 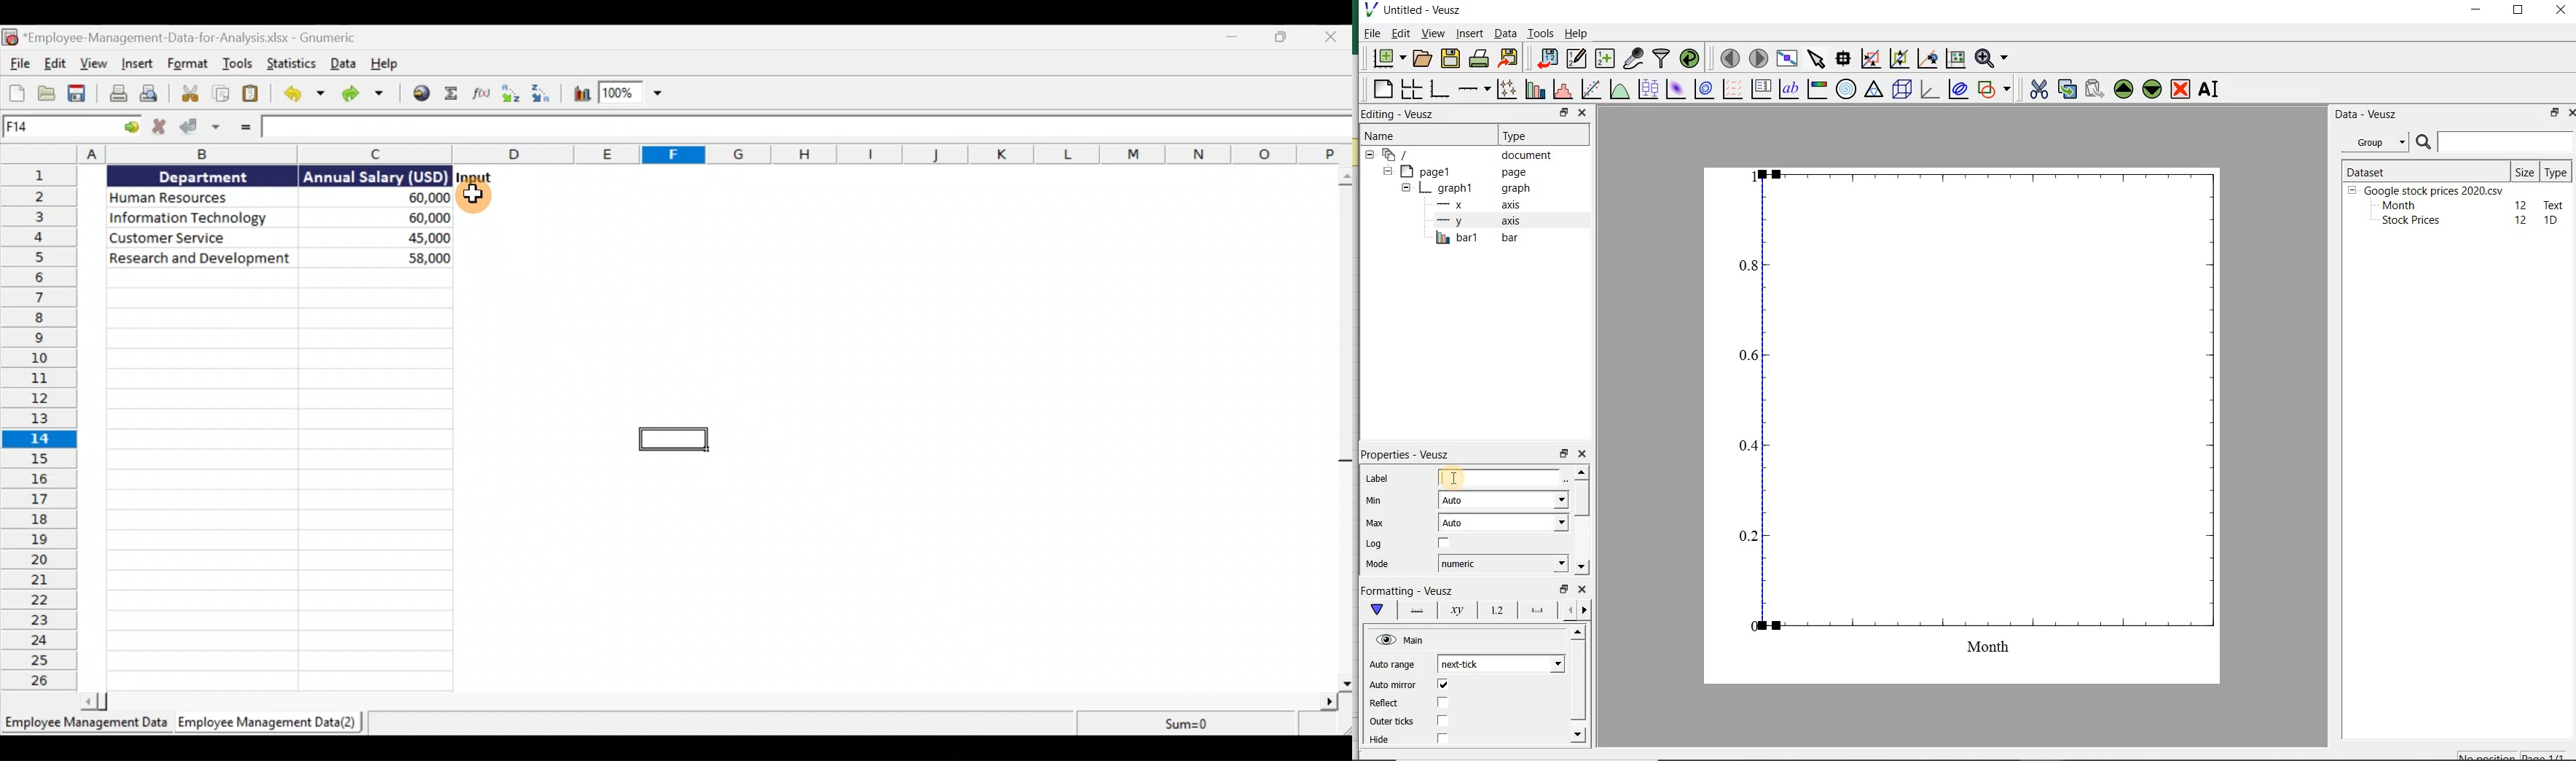 I want to click on Formula bar, so click(x=804, y=128).